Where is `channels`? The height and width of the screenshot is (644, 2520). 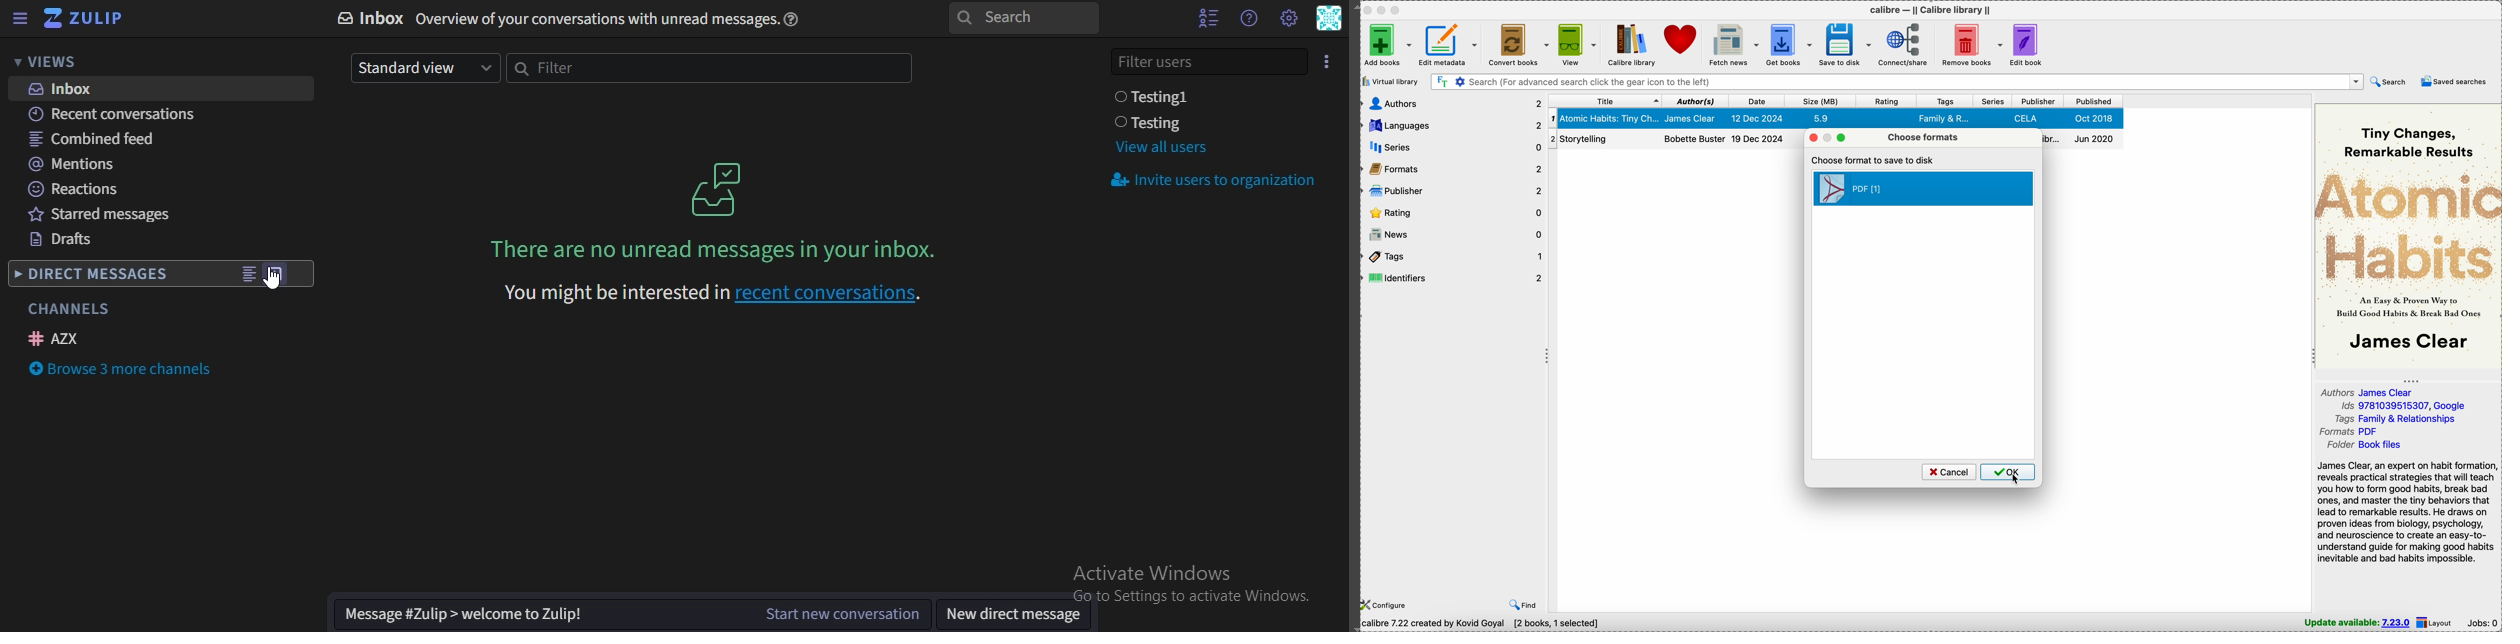 channels is located at coordinates (68, 309).